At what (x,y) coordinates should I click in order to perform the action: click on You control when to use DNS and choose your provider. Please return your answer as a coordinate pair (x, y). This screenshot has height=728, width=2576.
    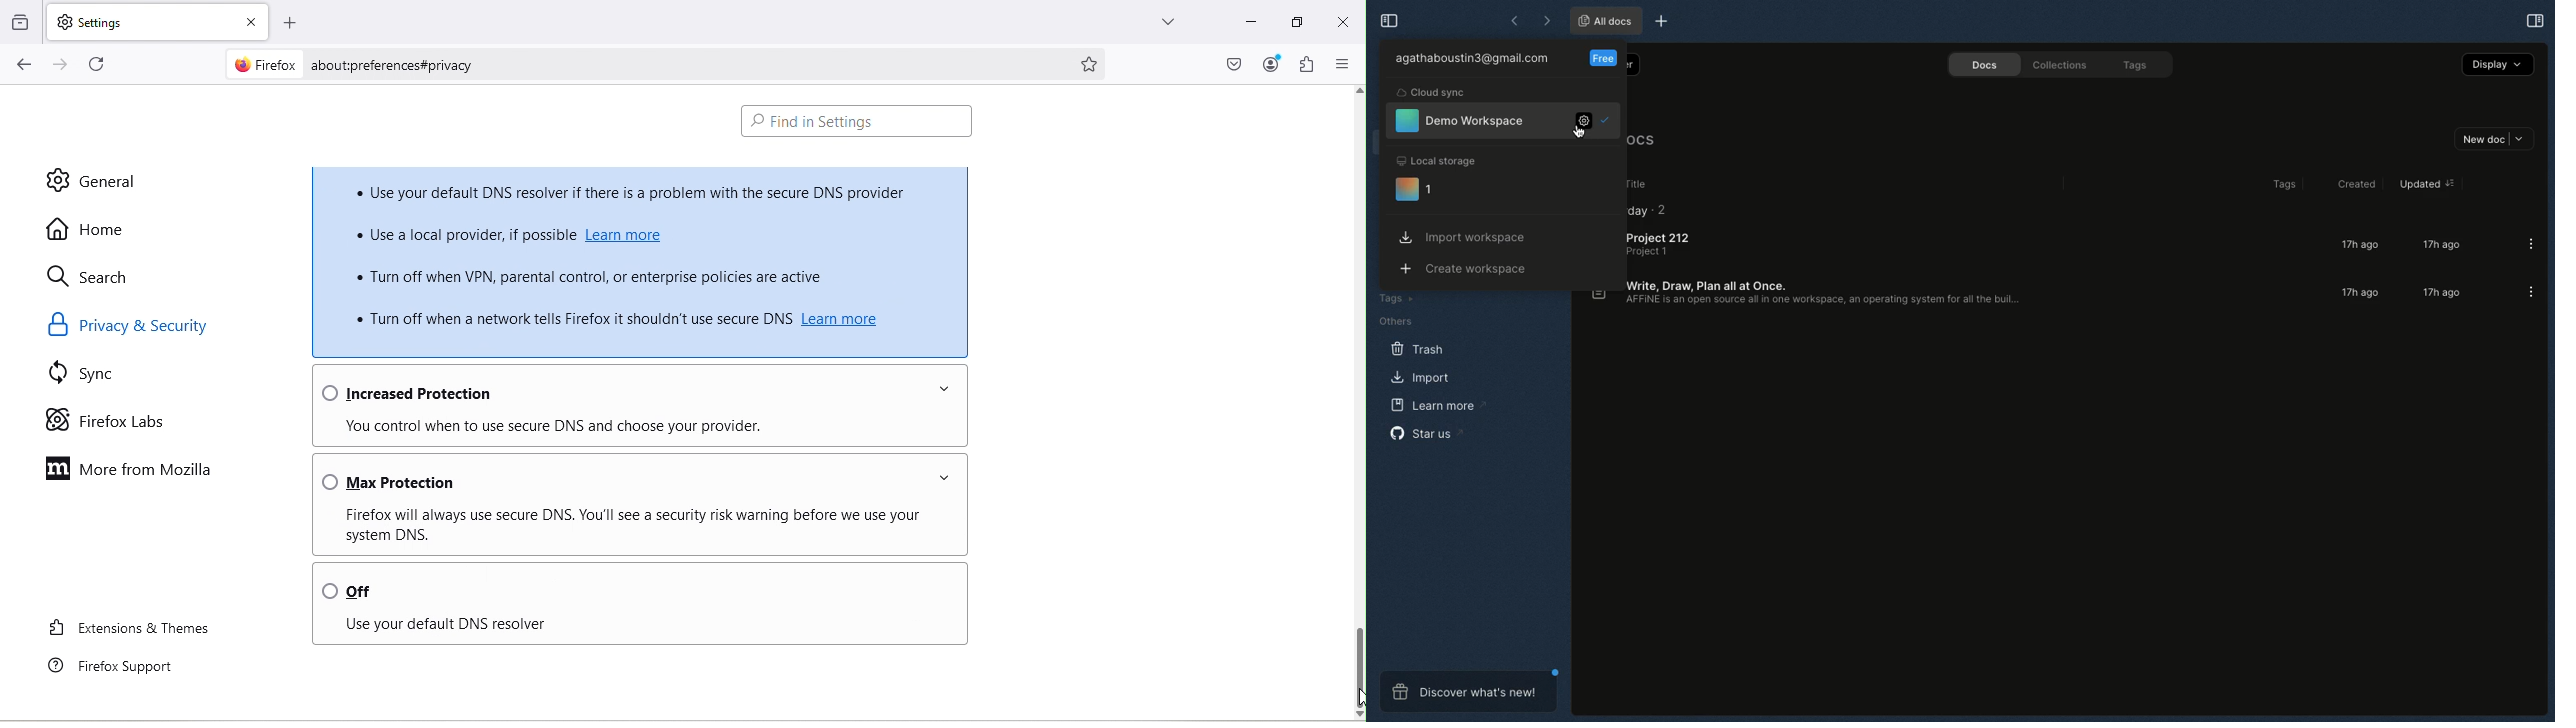
    Looking at the image, I should click on (634, 429).